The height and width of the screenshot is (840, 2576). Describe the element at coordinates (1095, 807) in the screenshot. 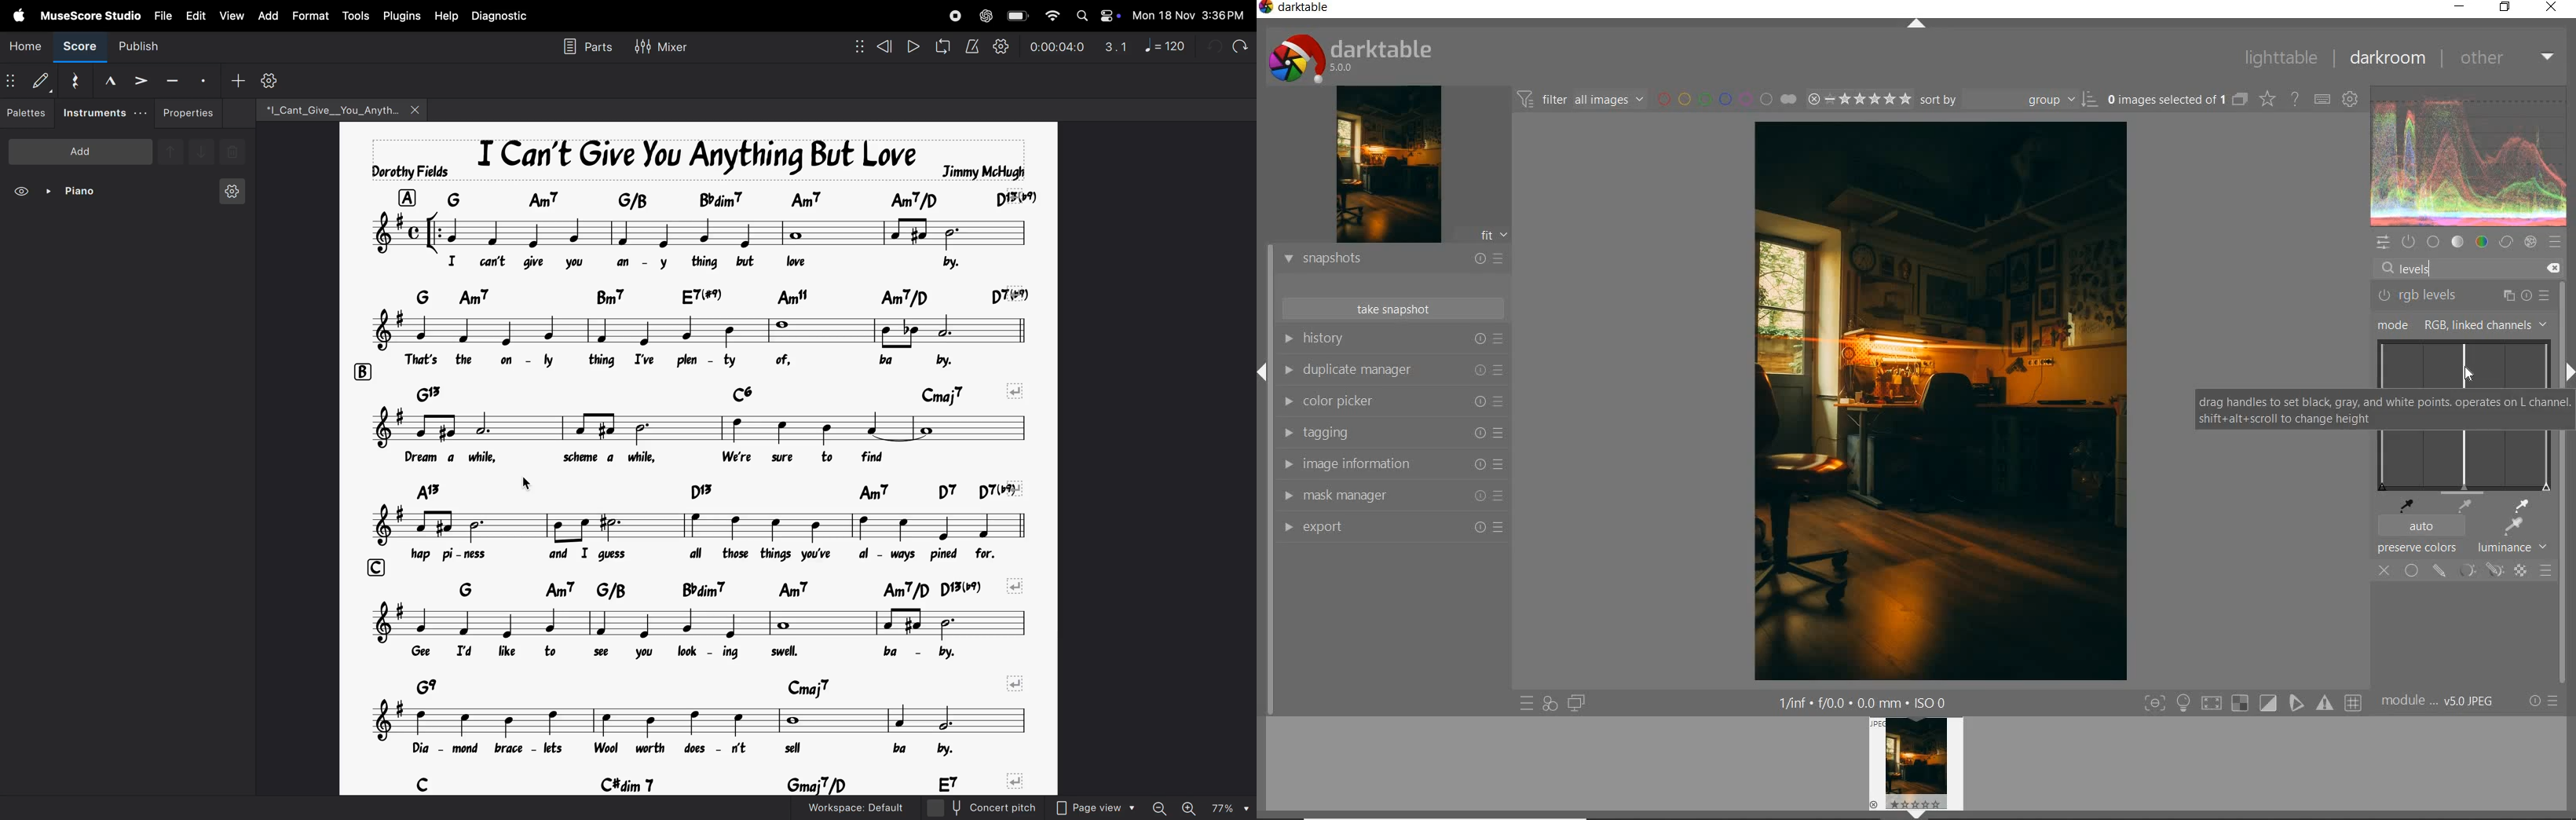

I see `page view` at that location.